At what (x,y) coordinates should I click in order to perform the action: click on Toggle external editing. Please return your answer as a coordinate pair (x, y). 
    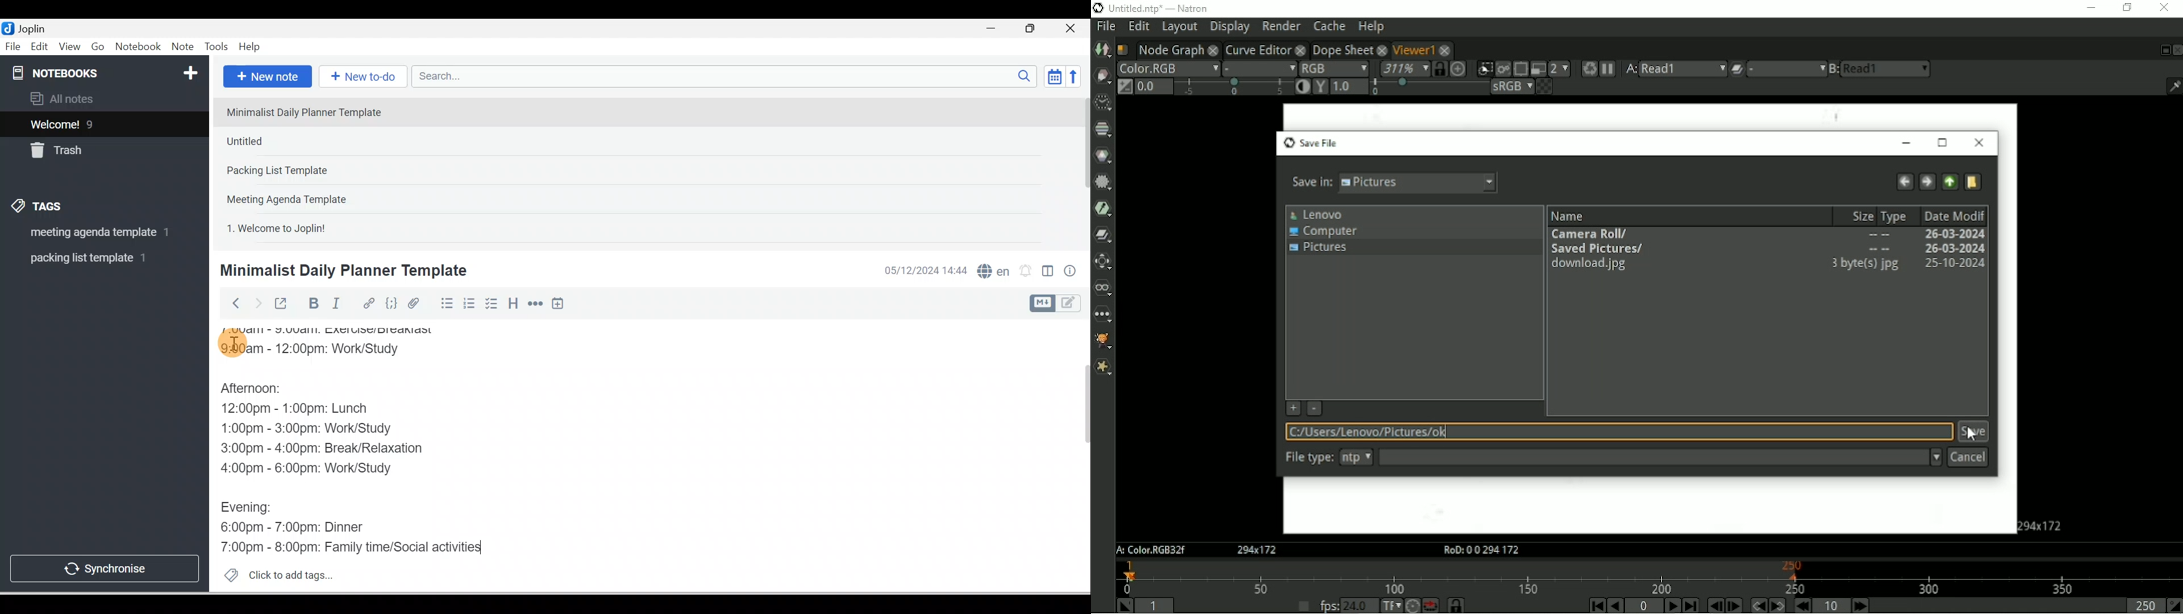
    Looking at the image, I should click on (283, 306).